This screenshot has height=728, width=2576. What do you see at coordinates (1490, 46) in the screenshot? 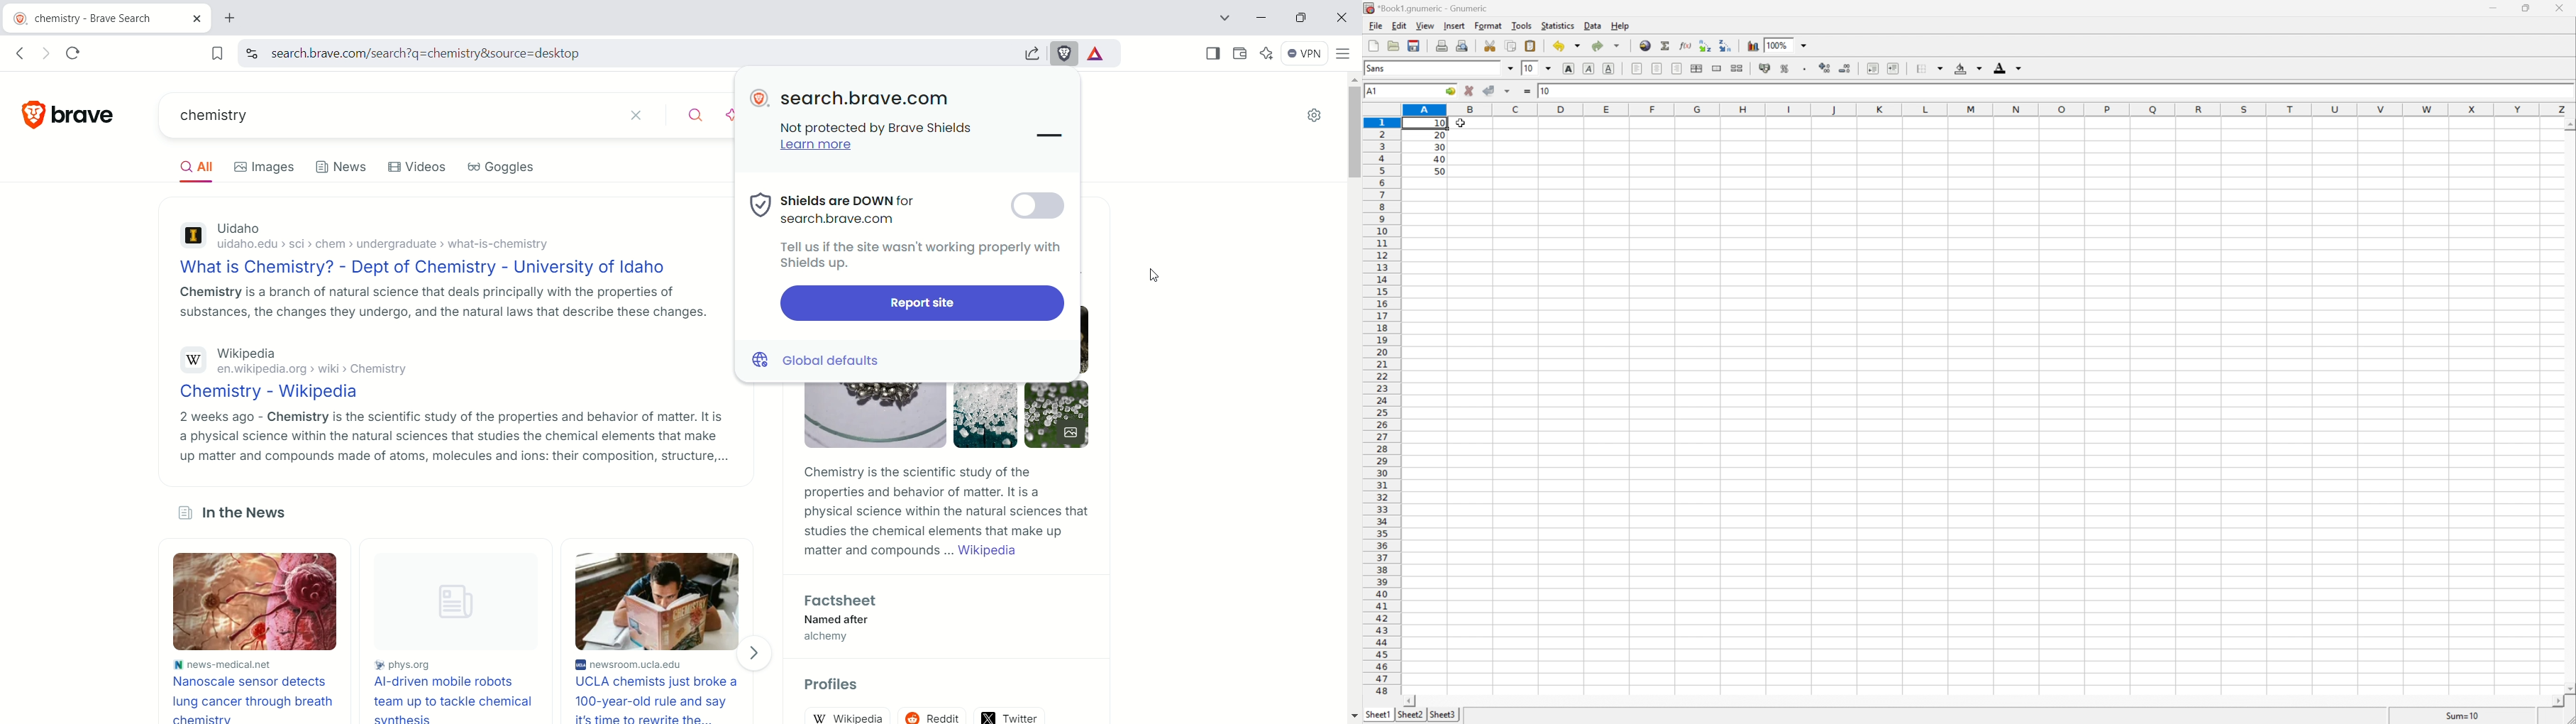
I see `Cut selection` at bounding box center [1490, 46].